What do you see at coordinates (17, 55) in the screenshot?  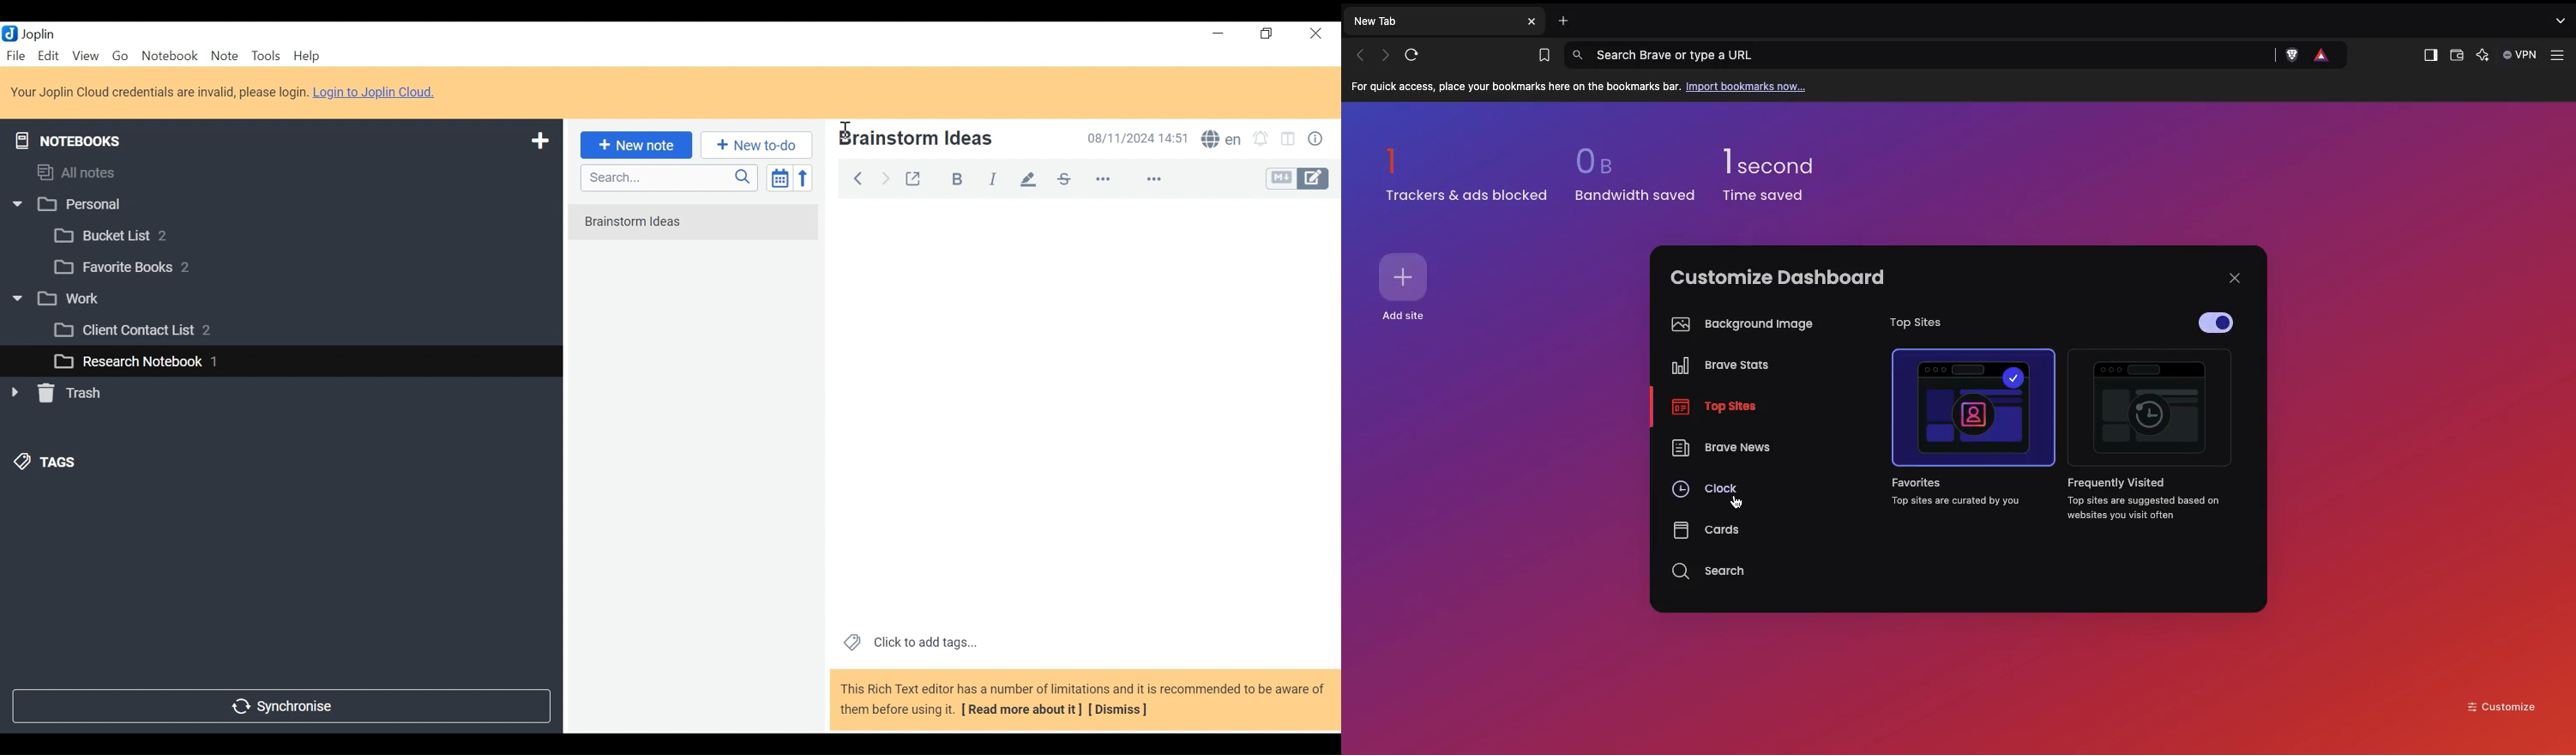 I see `File` at bounding box center [17, 55].